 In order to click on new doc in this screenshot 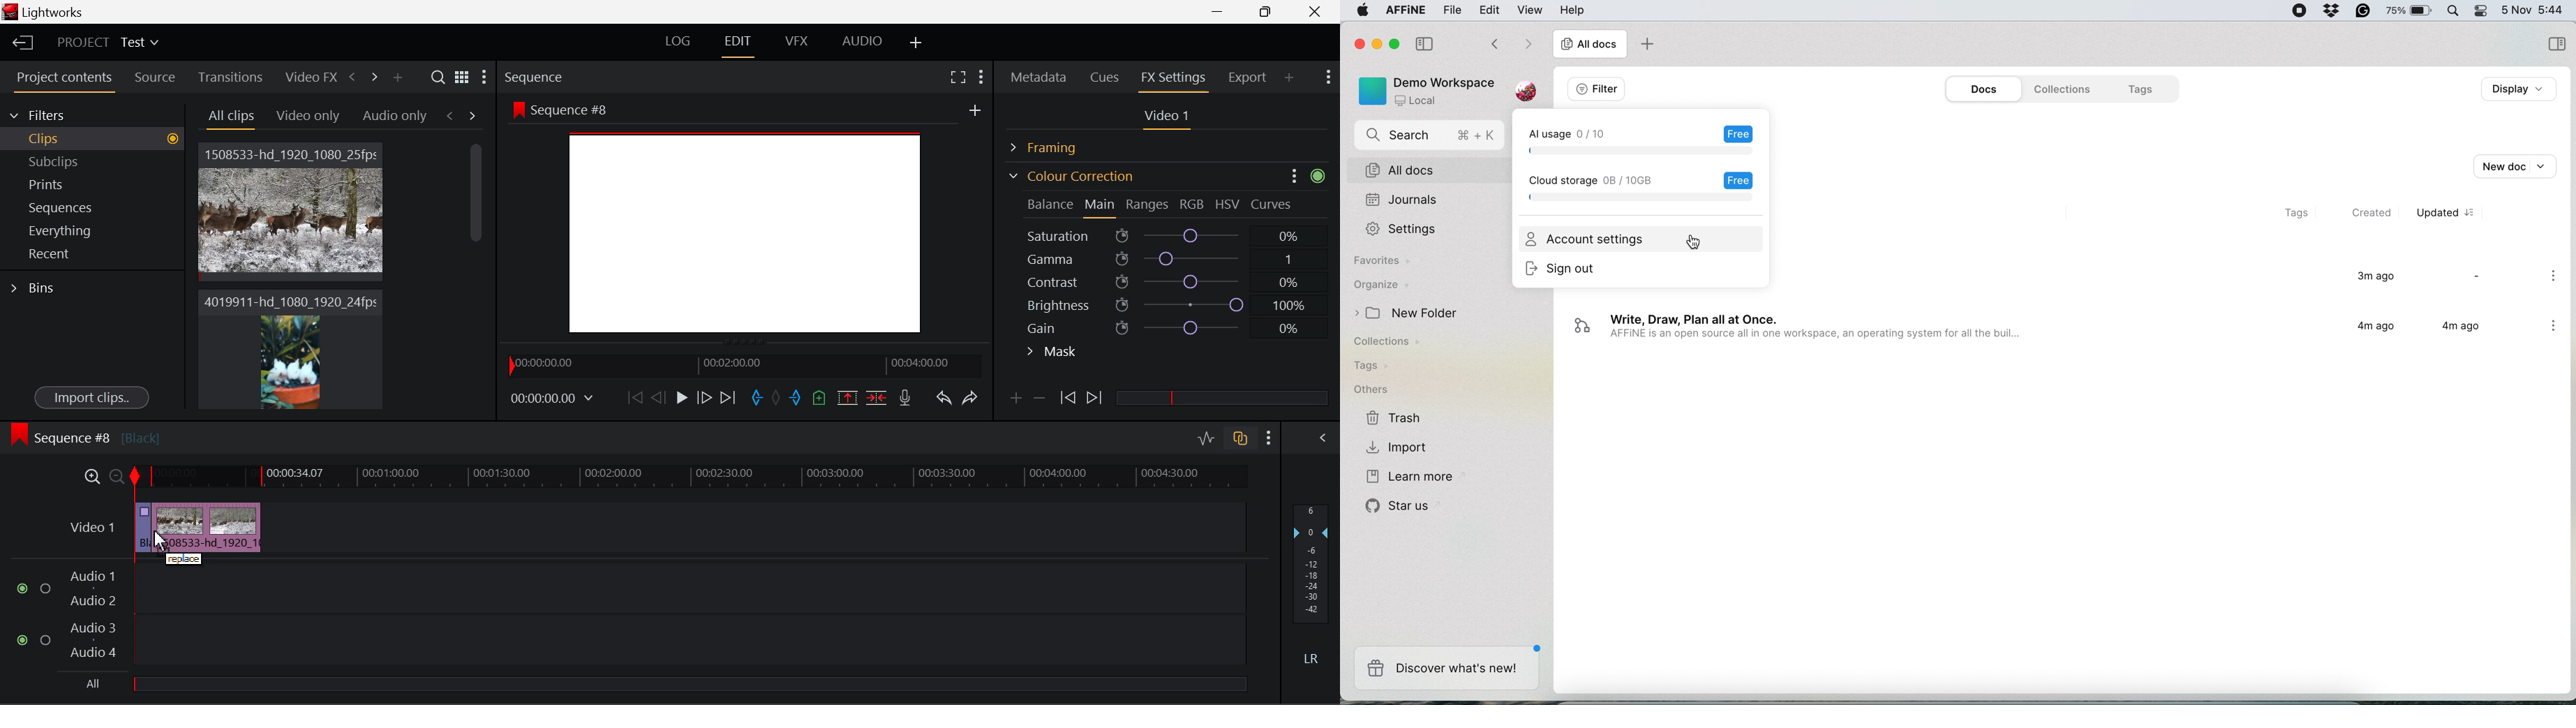, I will do `click(2513, 165)`.